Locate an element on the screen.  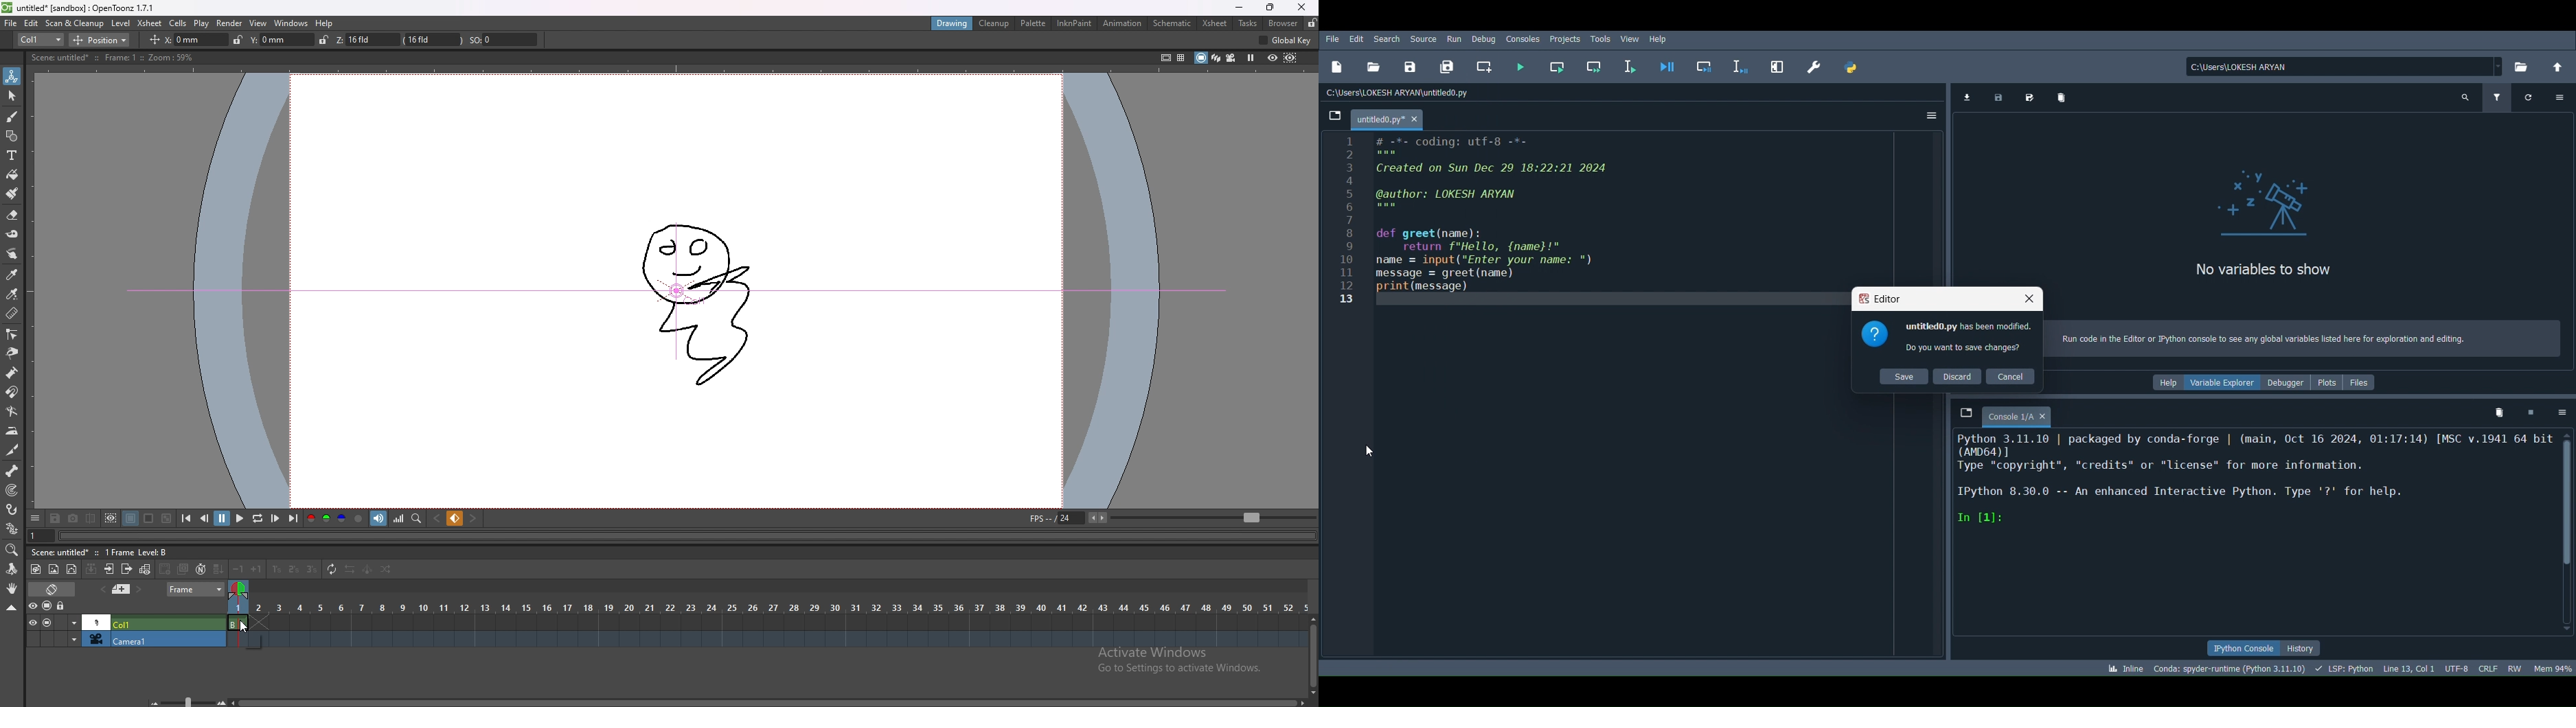
animation is located at coordinates (1121, 23).